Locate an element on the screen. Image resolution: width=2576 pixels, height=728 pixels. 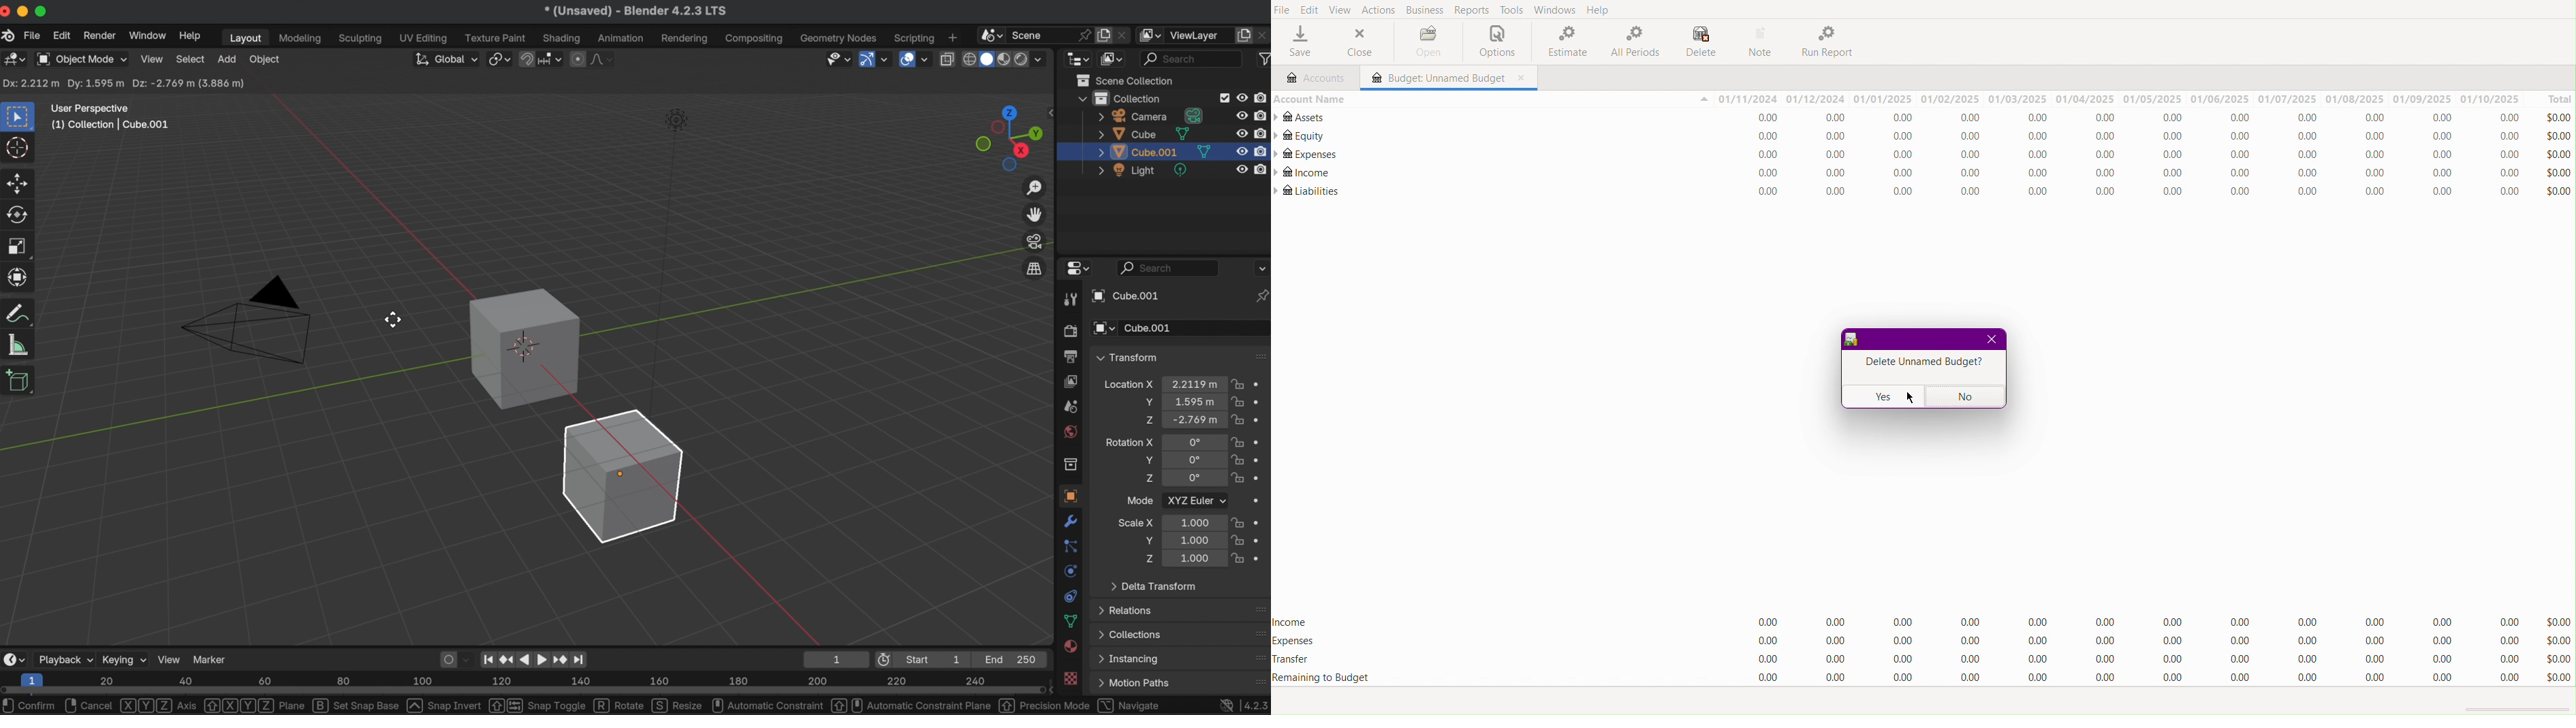
auto keyframing is located at coordinates (469, 659).